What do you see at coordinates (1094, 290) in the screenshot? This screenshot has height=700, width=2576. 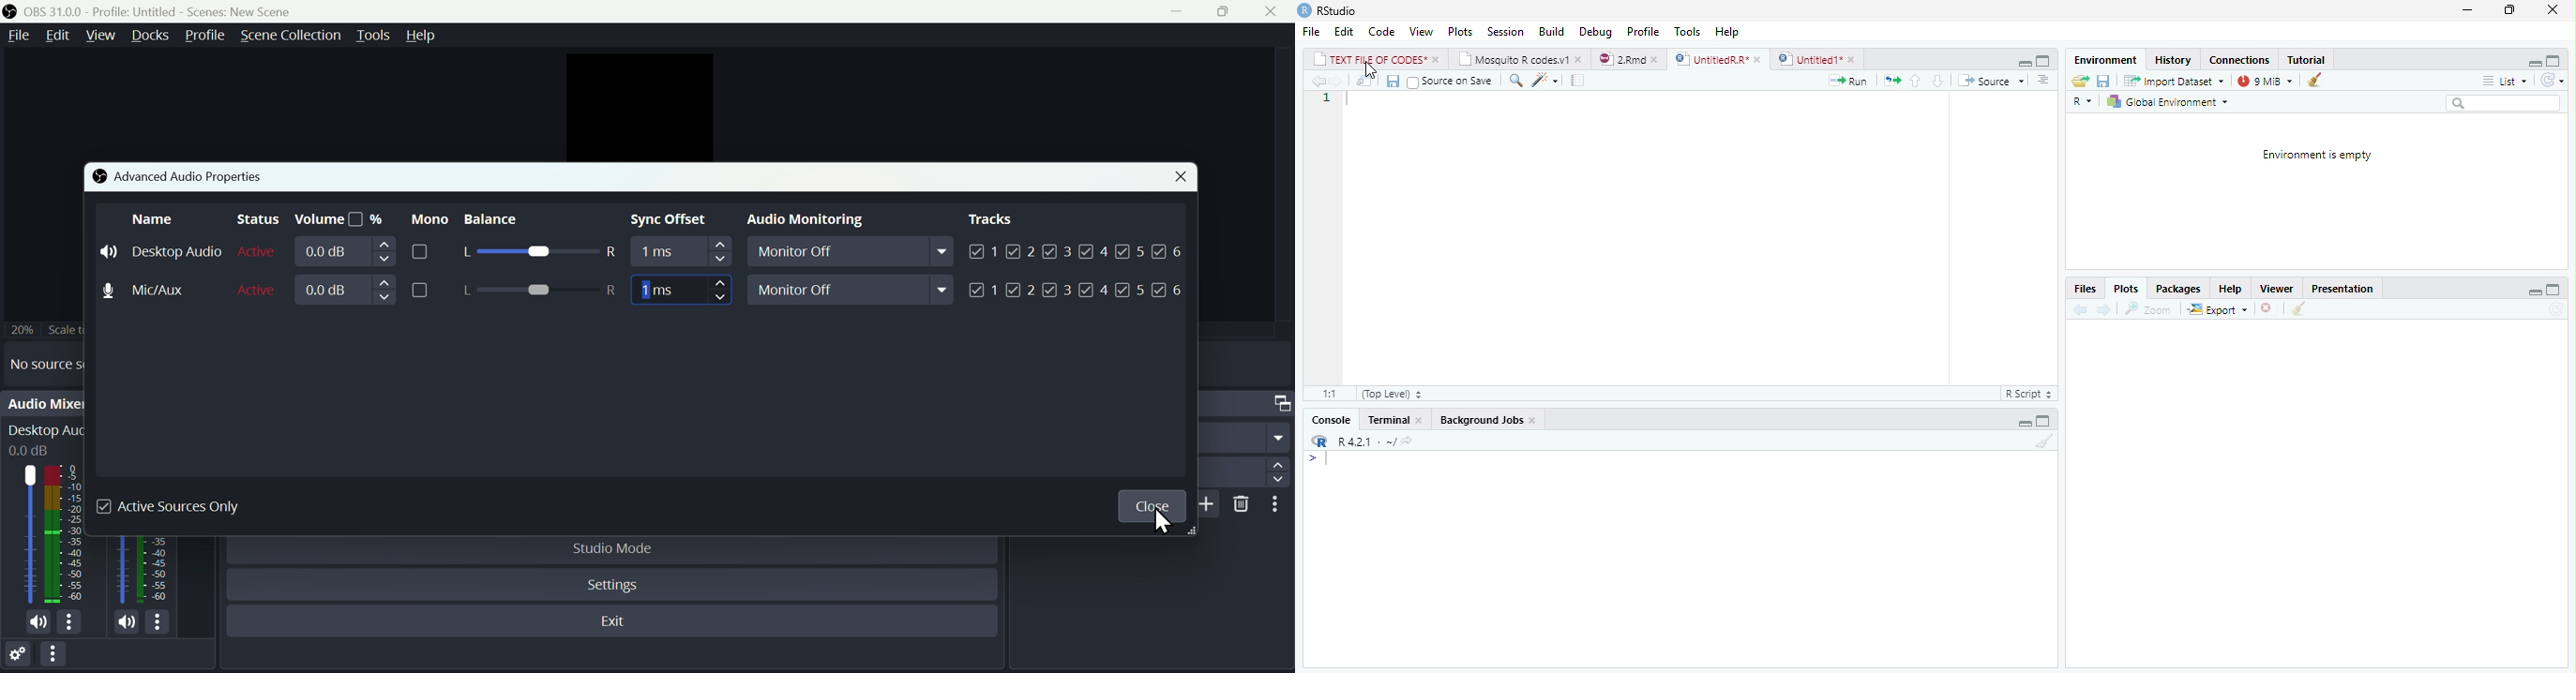 I see `(un)check Track 4` at bounding box center [1094, 290].